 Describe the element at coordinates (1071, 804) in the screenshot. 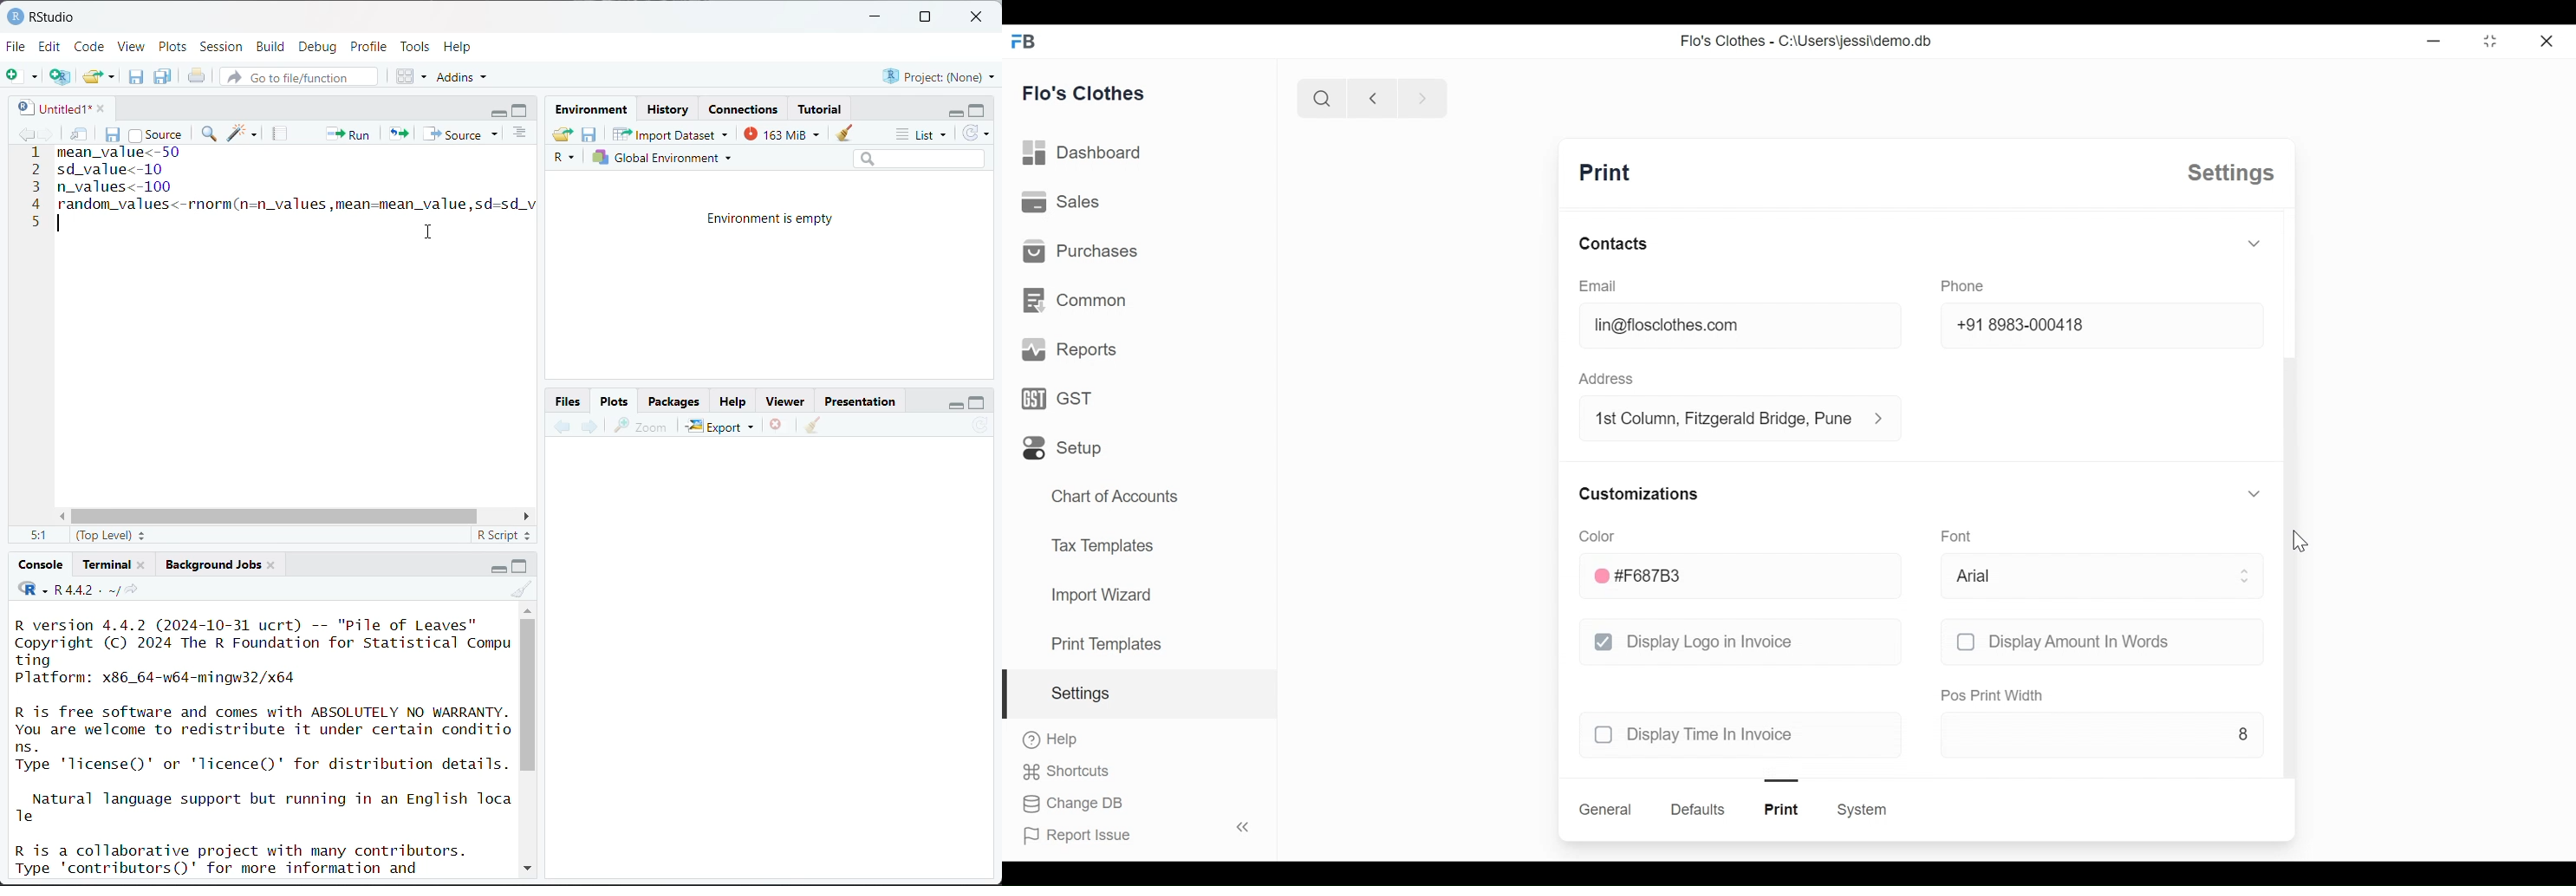

I see `change DB` at that location.